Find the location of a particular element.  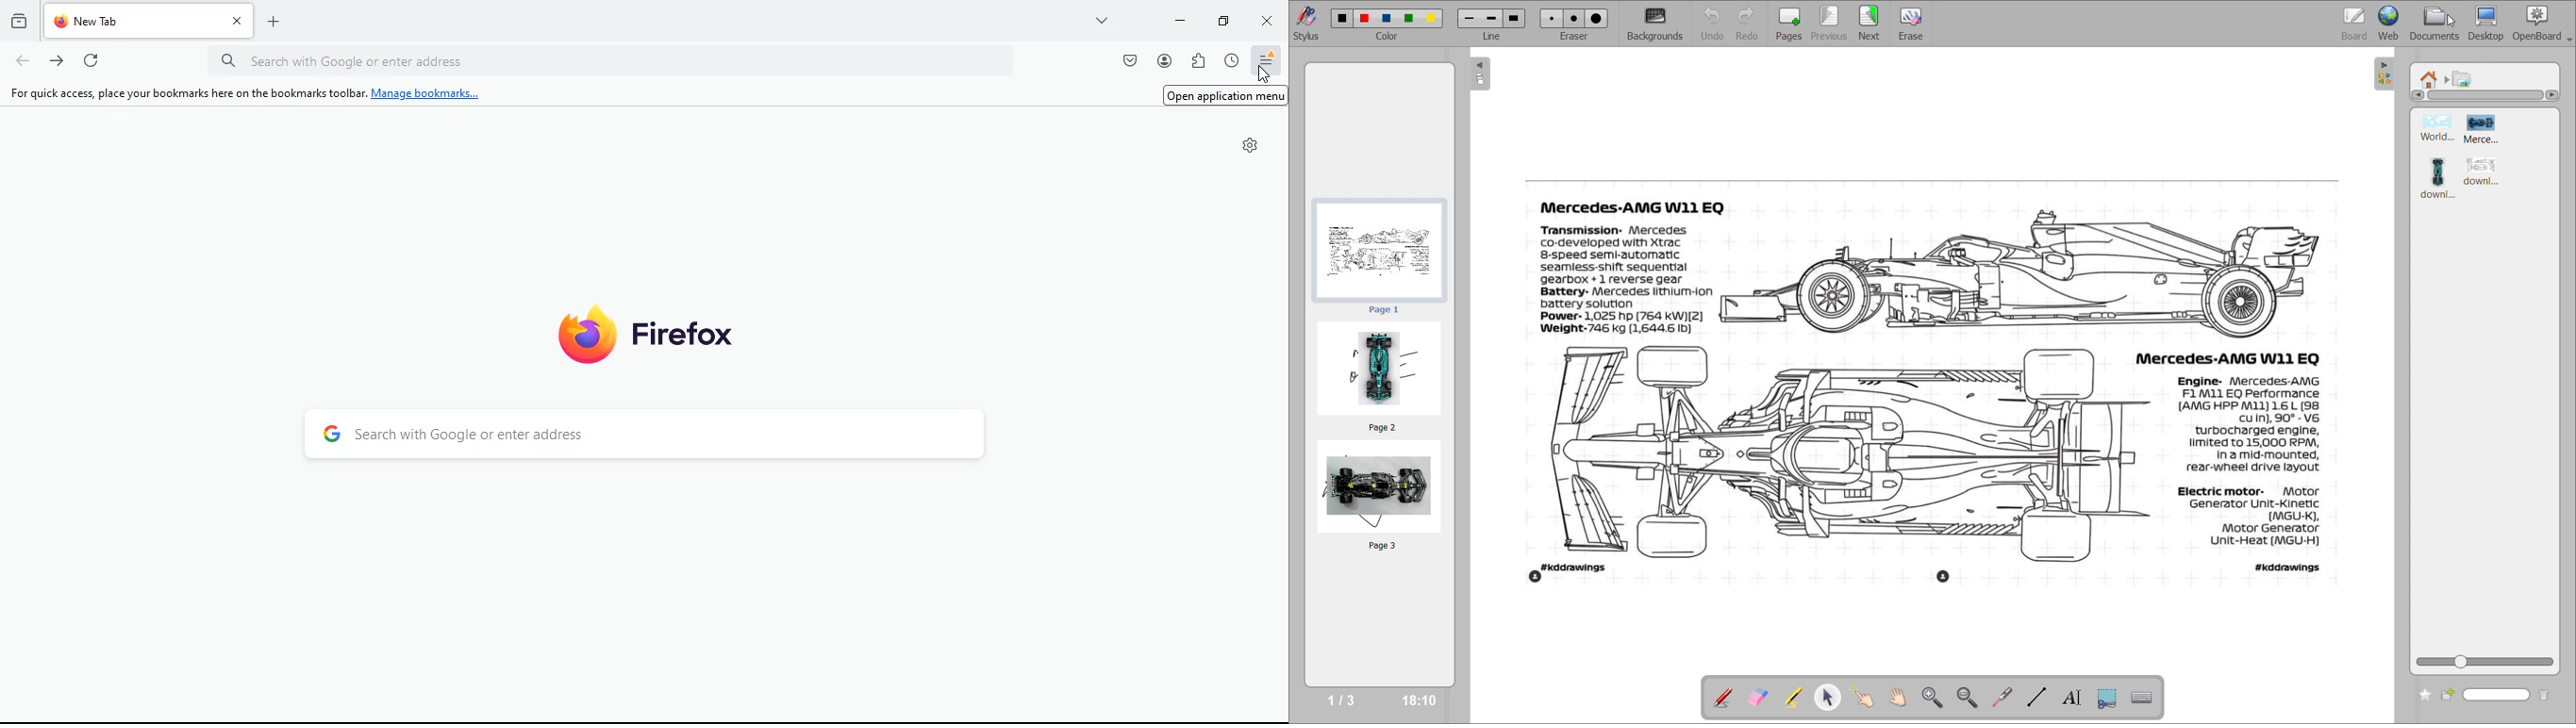

line 1 is located at coordinates (1469, 18).